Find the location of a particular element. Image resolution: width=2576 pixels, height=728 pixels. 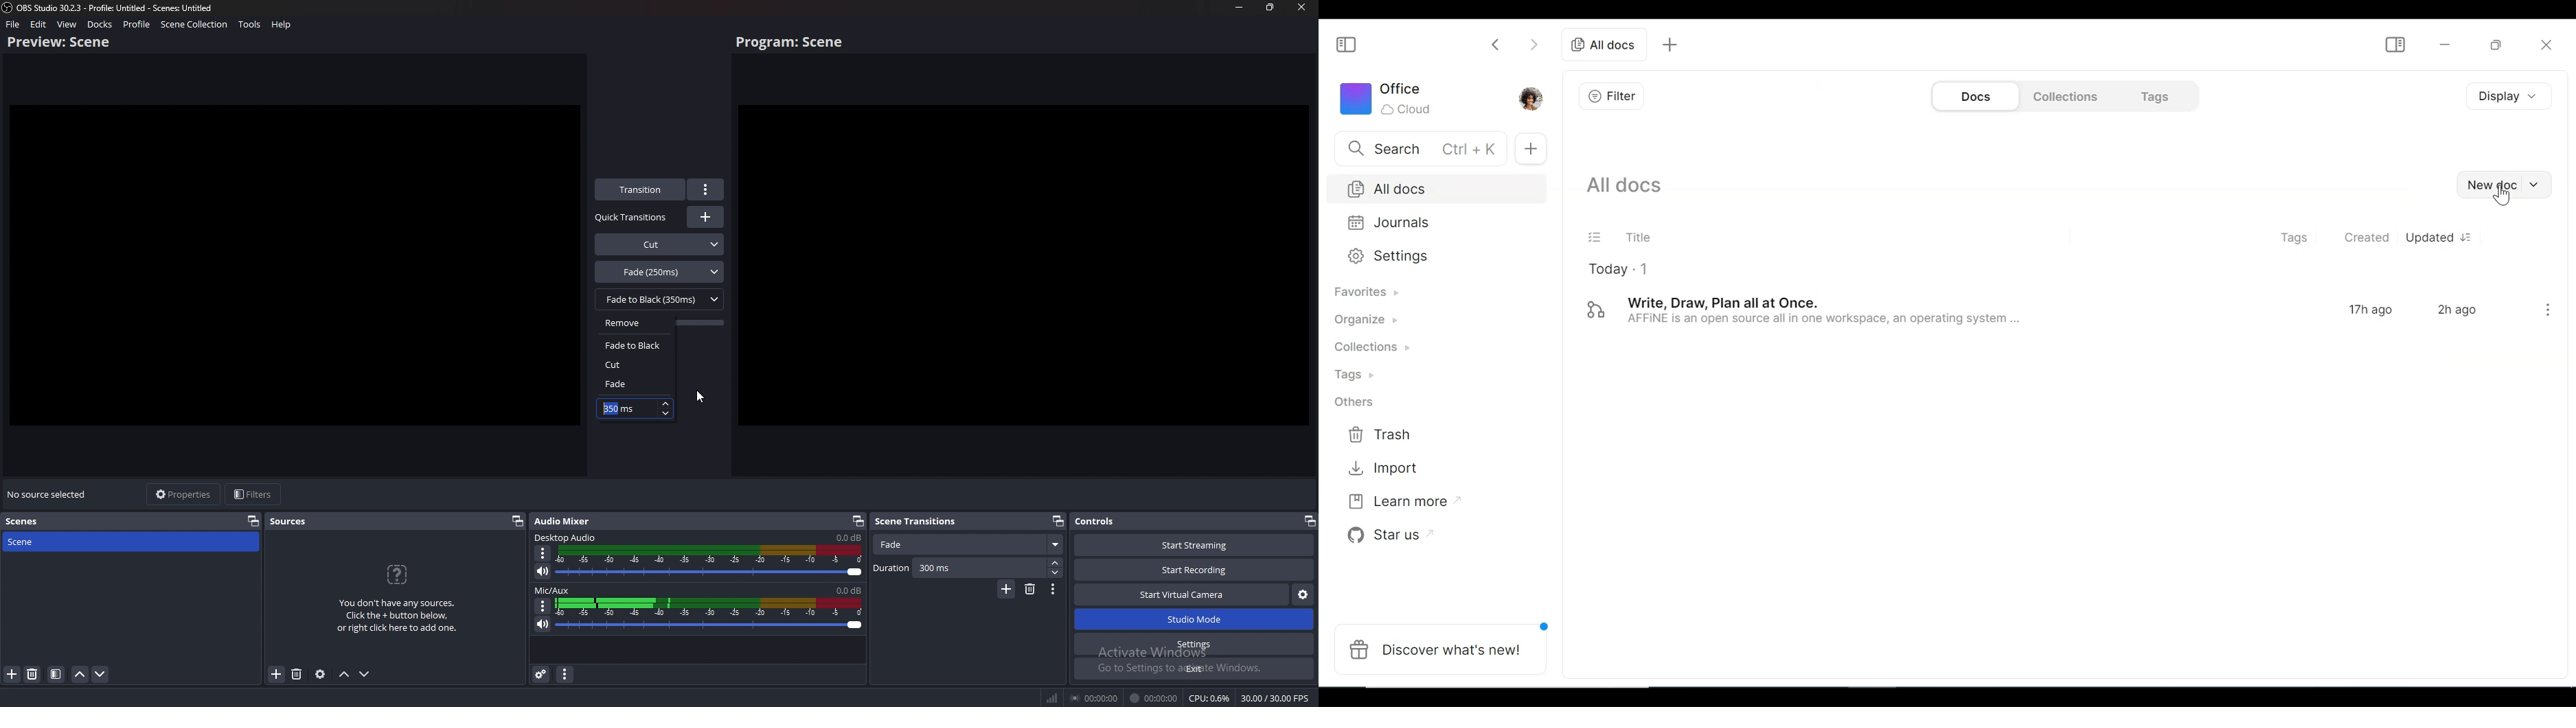

Updated is located at coordinates (2435, 240).